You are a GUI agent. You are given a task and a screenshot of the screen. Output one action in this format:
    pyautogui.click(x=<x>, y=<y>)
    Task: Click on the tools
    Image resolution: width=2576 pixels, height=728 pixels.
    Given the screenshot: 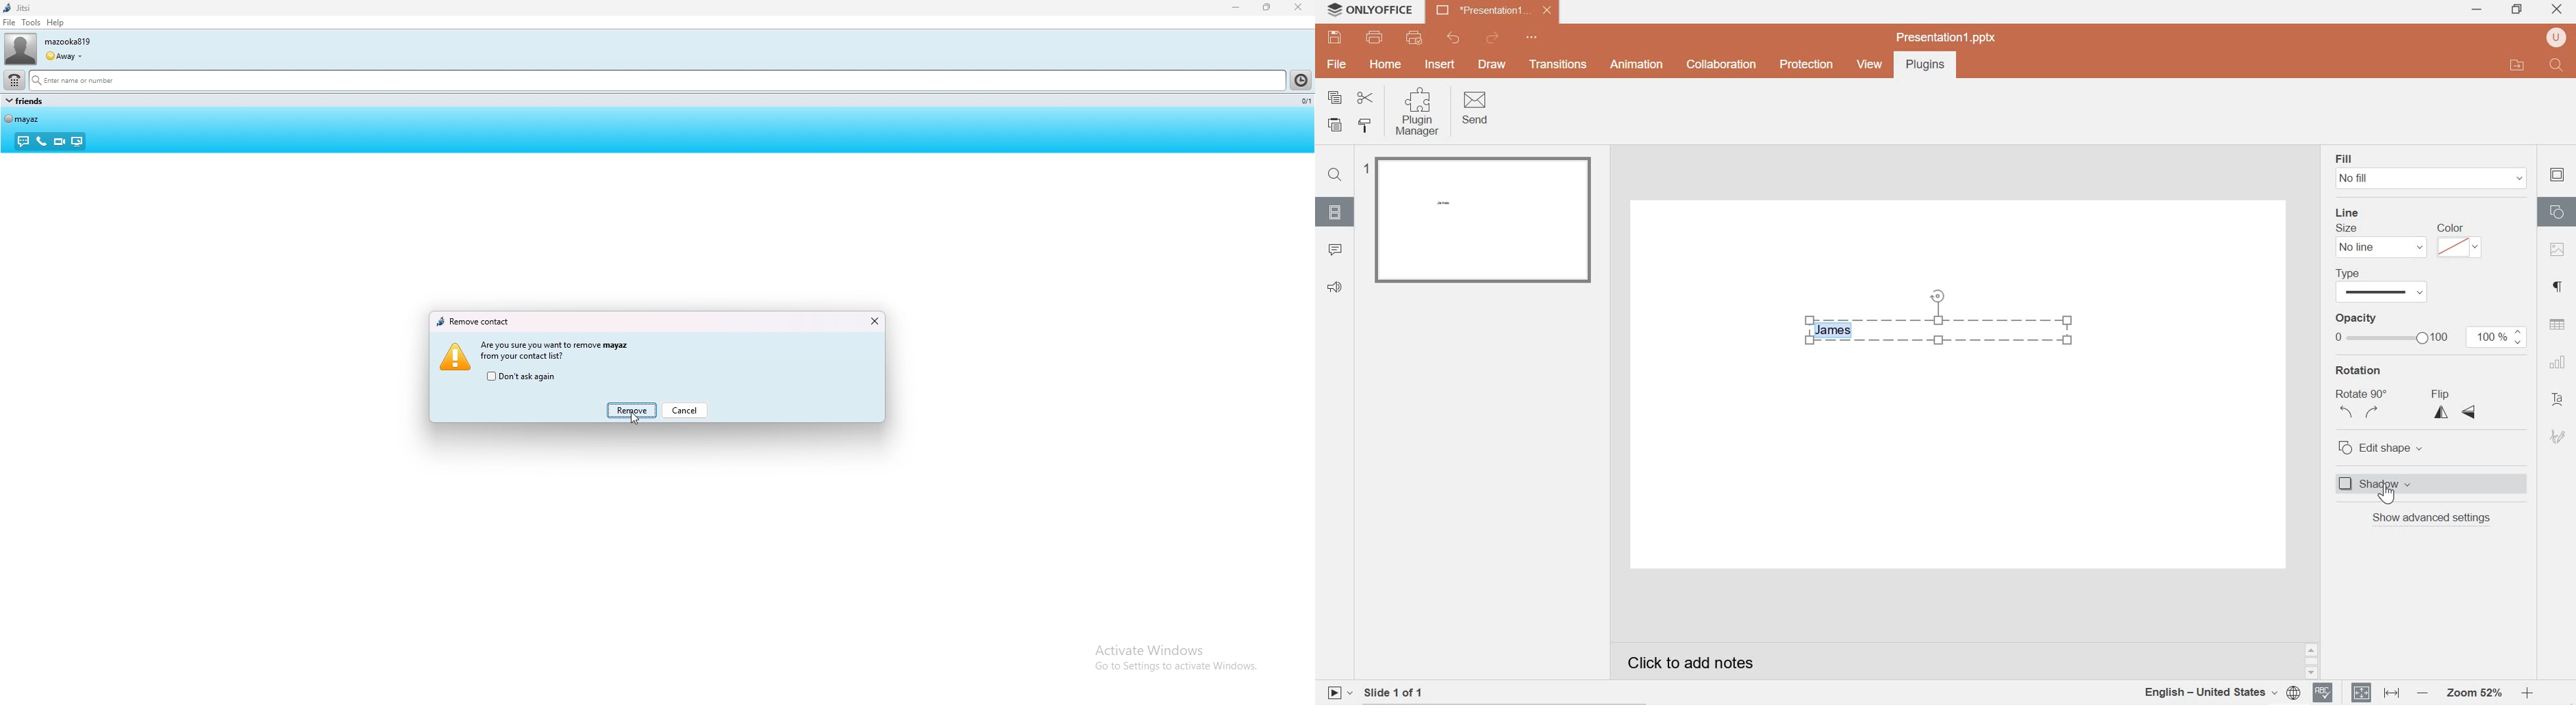 What is the action you would take?
    pyautogui.click(x=31, y=22)
    